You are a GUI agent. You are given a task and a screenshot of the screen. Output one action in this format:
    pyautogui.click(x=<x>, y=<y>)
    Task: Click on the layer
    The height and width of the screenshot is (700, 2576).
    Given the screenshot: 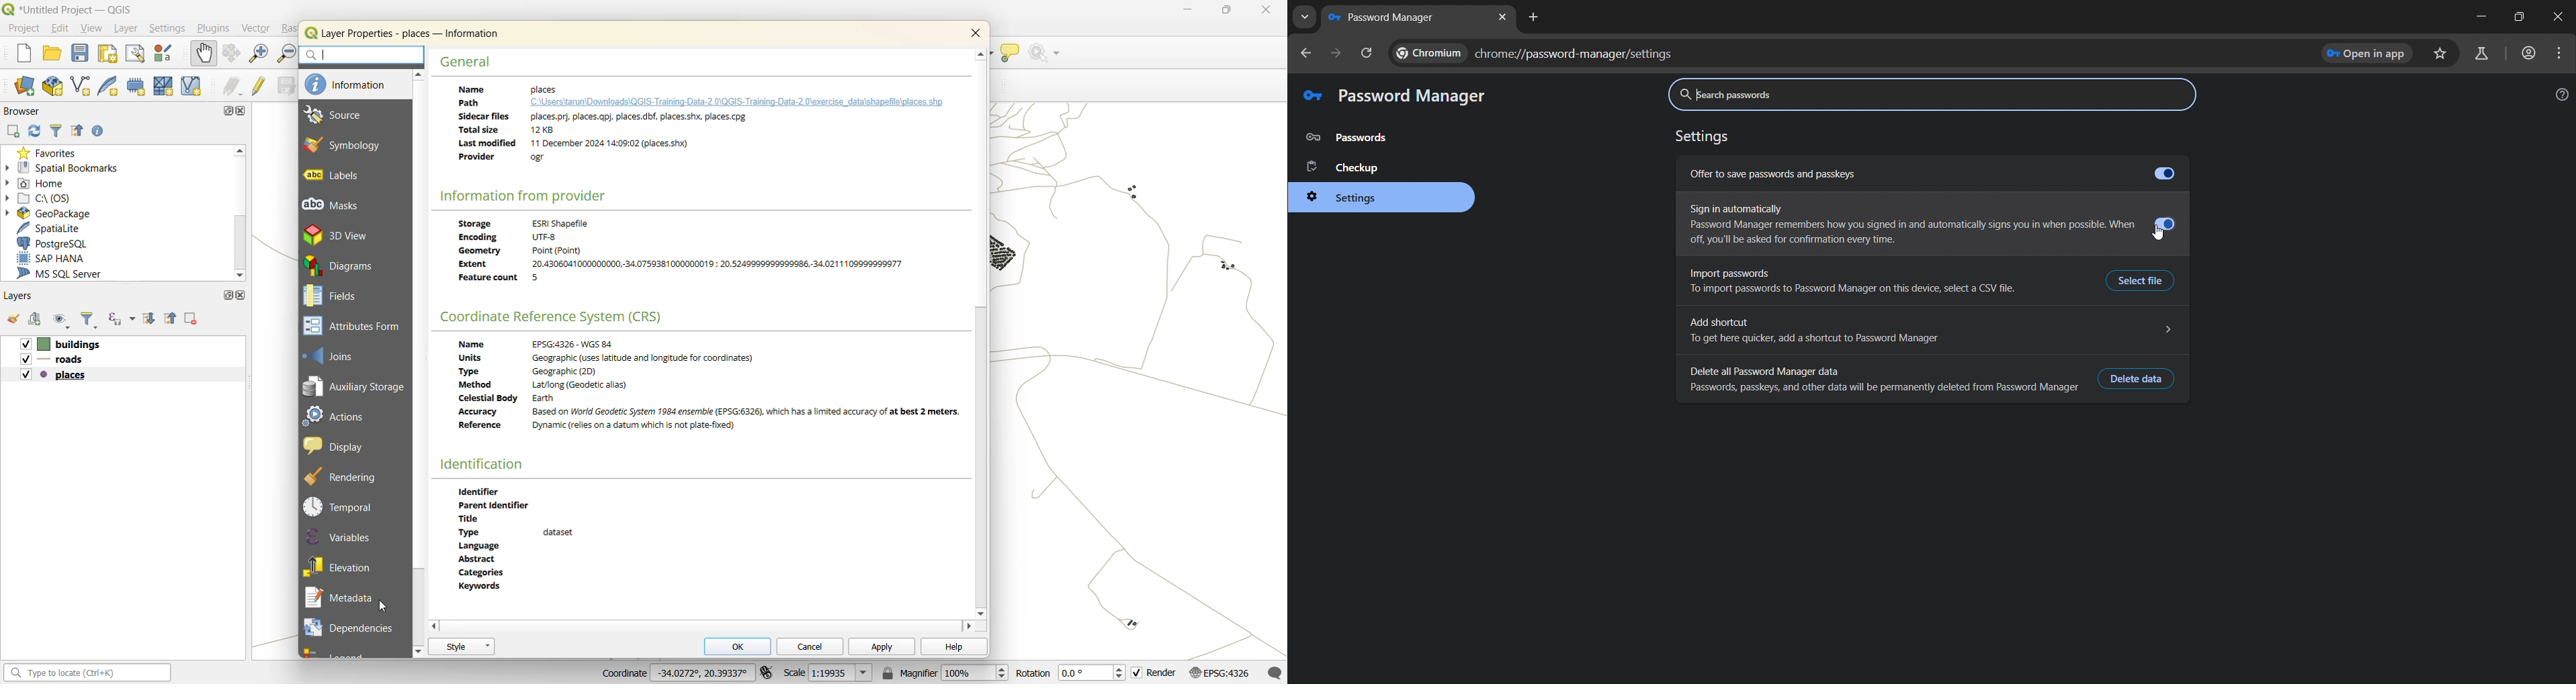 What is the action you would take?
    pyautogui.click(x=129, y=28)
    